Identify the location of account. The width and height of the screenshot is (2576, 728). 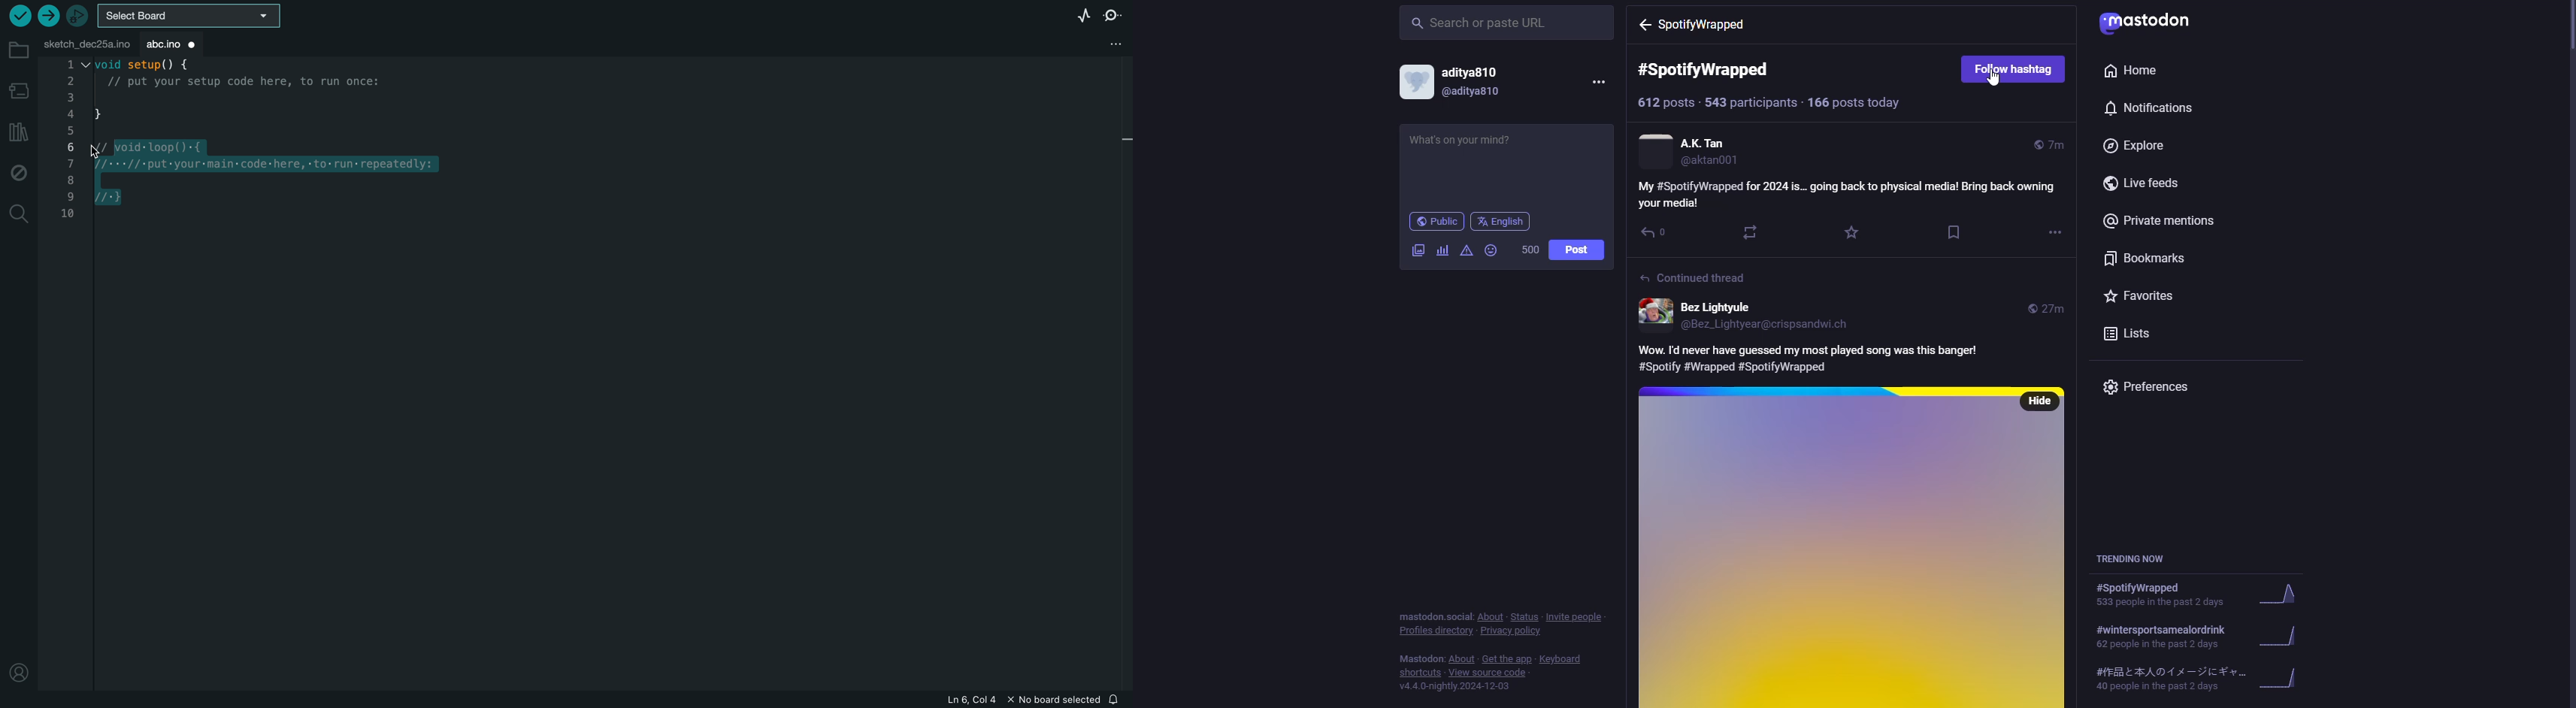
(1693, 153).